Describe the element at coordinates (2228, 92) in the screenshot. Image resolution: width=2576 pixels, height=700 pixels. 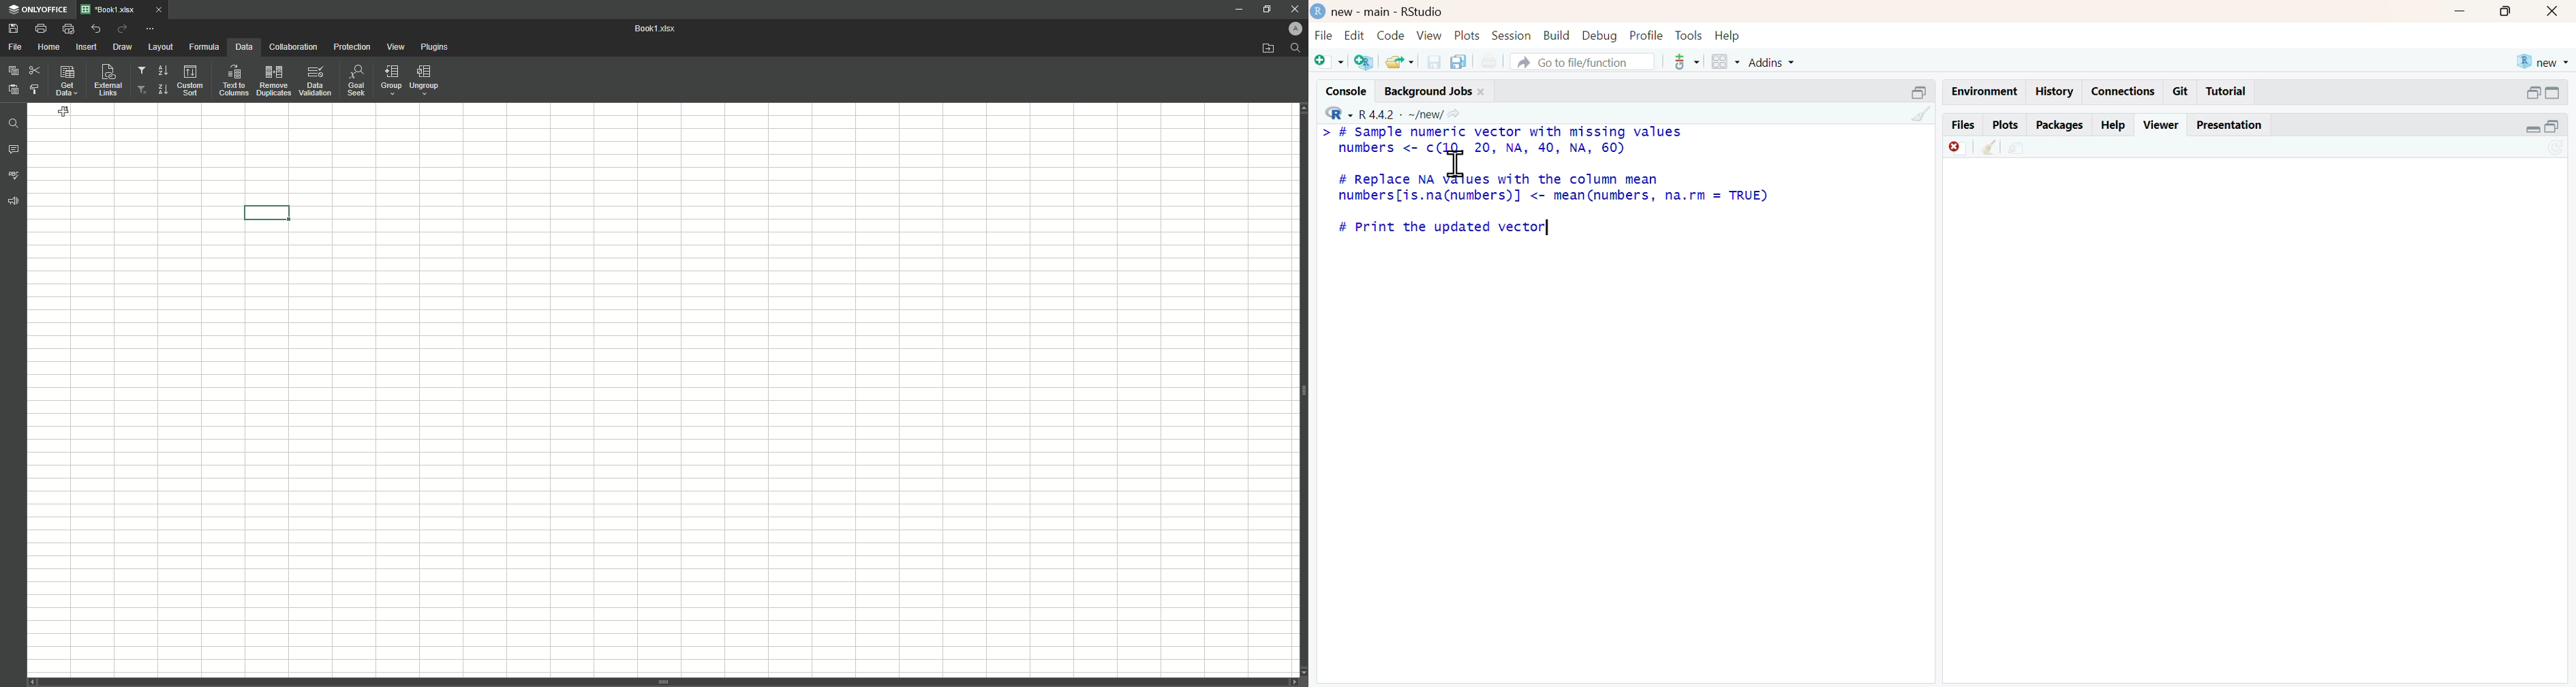
I see `tutorial` at that location.